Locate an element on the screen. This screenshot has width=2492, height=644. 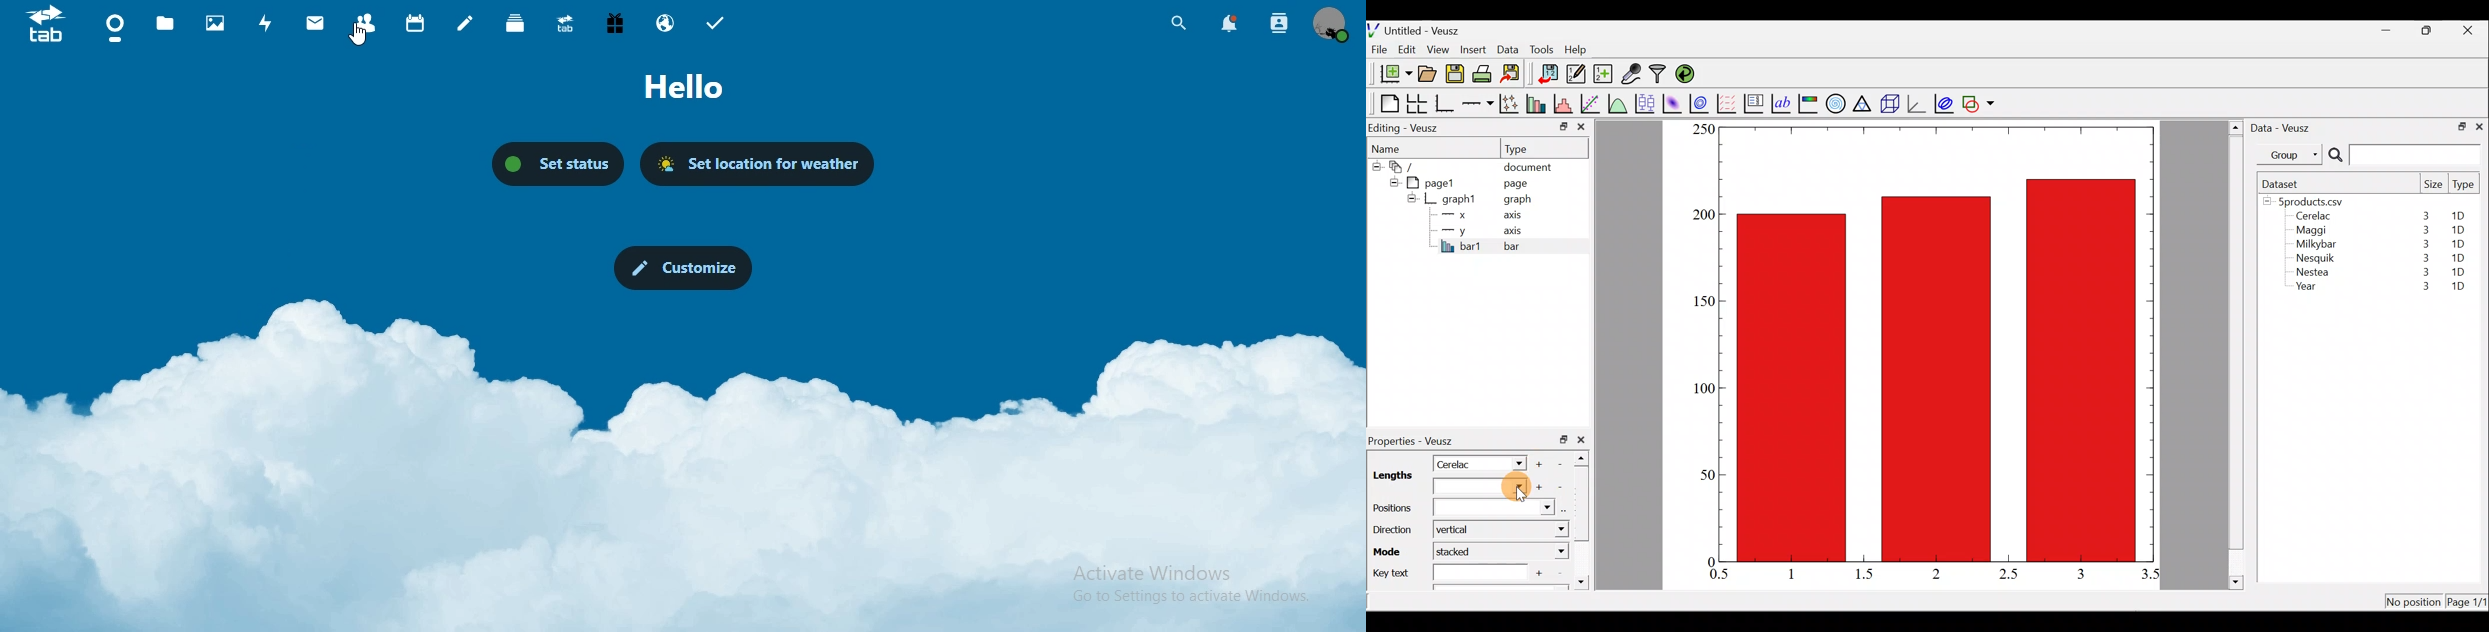
Group is located at coordinates (2292, 154).